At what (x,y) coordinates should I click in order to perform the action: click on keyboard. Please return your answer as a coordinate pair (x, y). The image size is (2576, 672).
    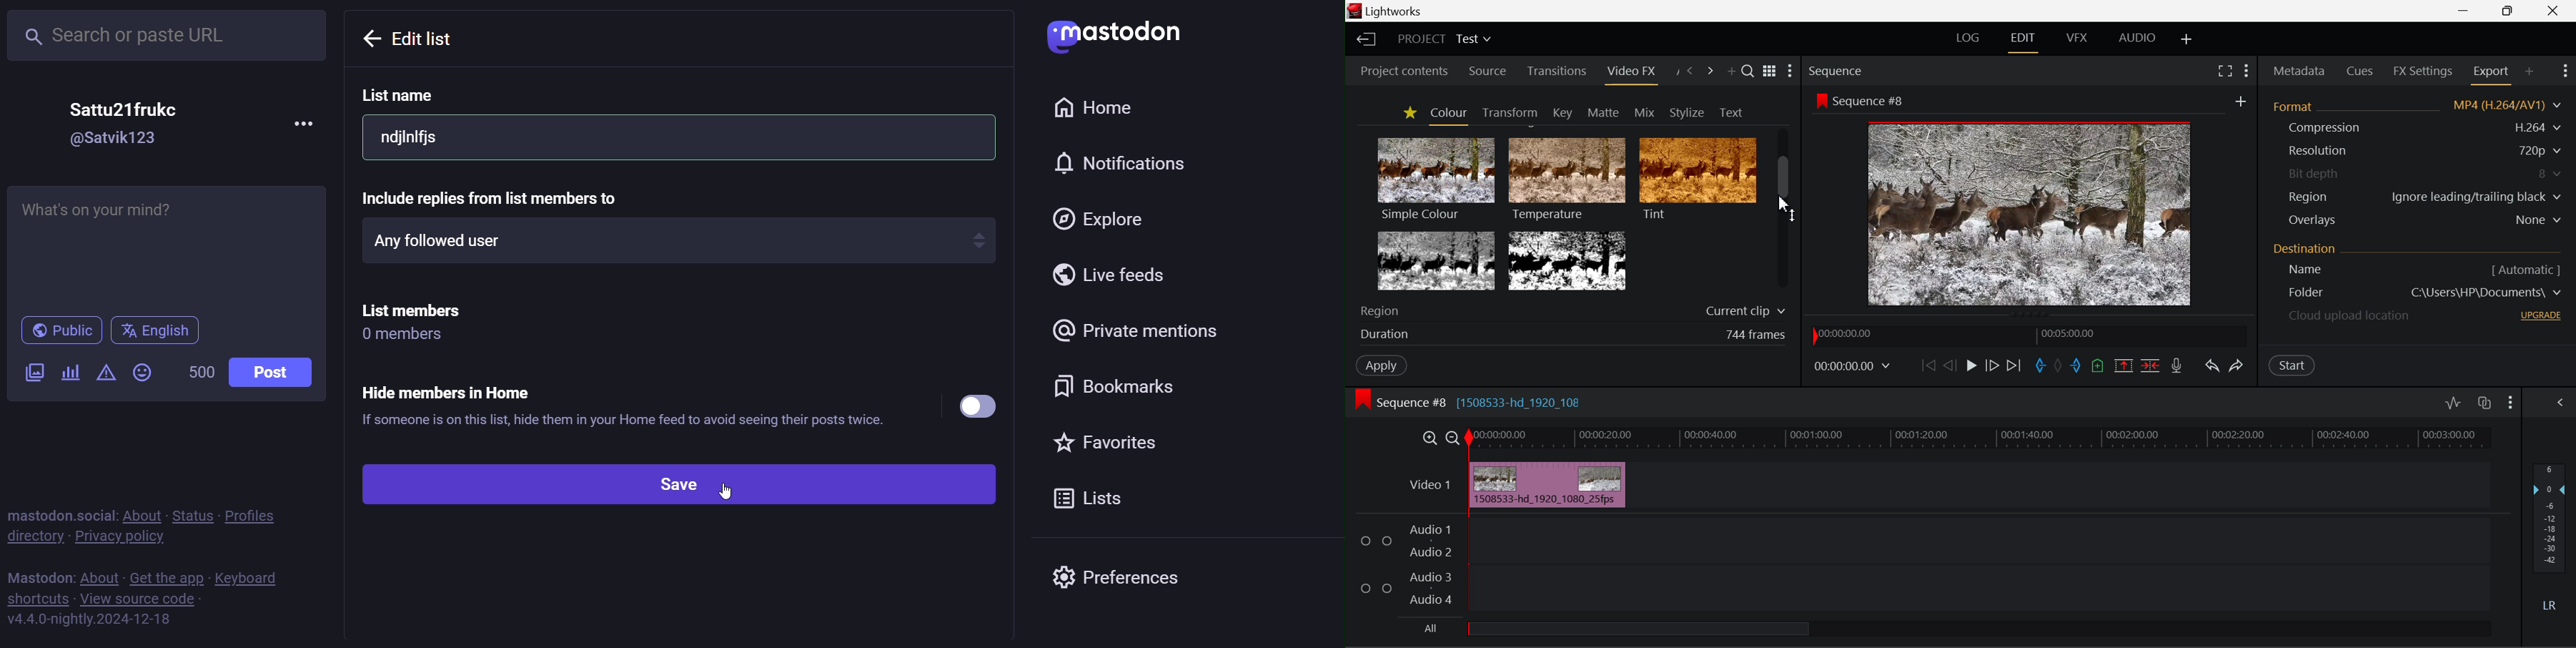
    Looking at the image, I should click on (252, 578).